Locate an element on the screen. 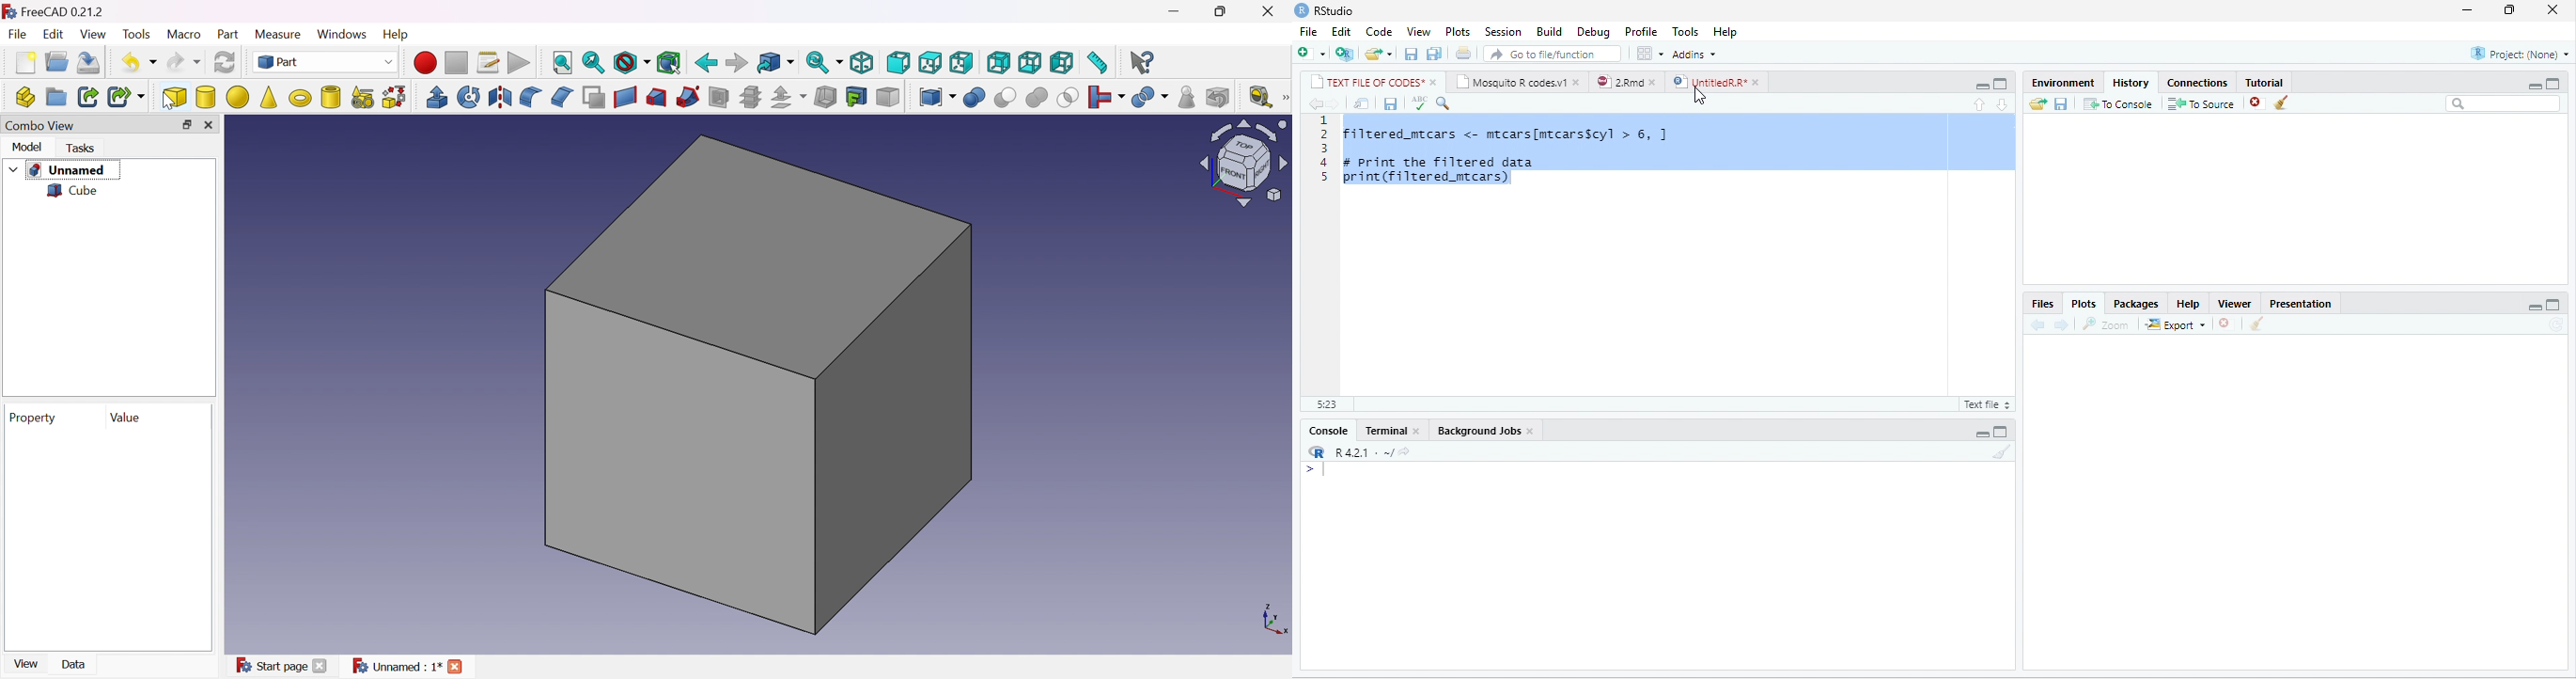 The width and height of the screenshot is (2576, 700). Addins is located at coordinates (1694, 54).